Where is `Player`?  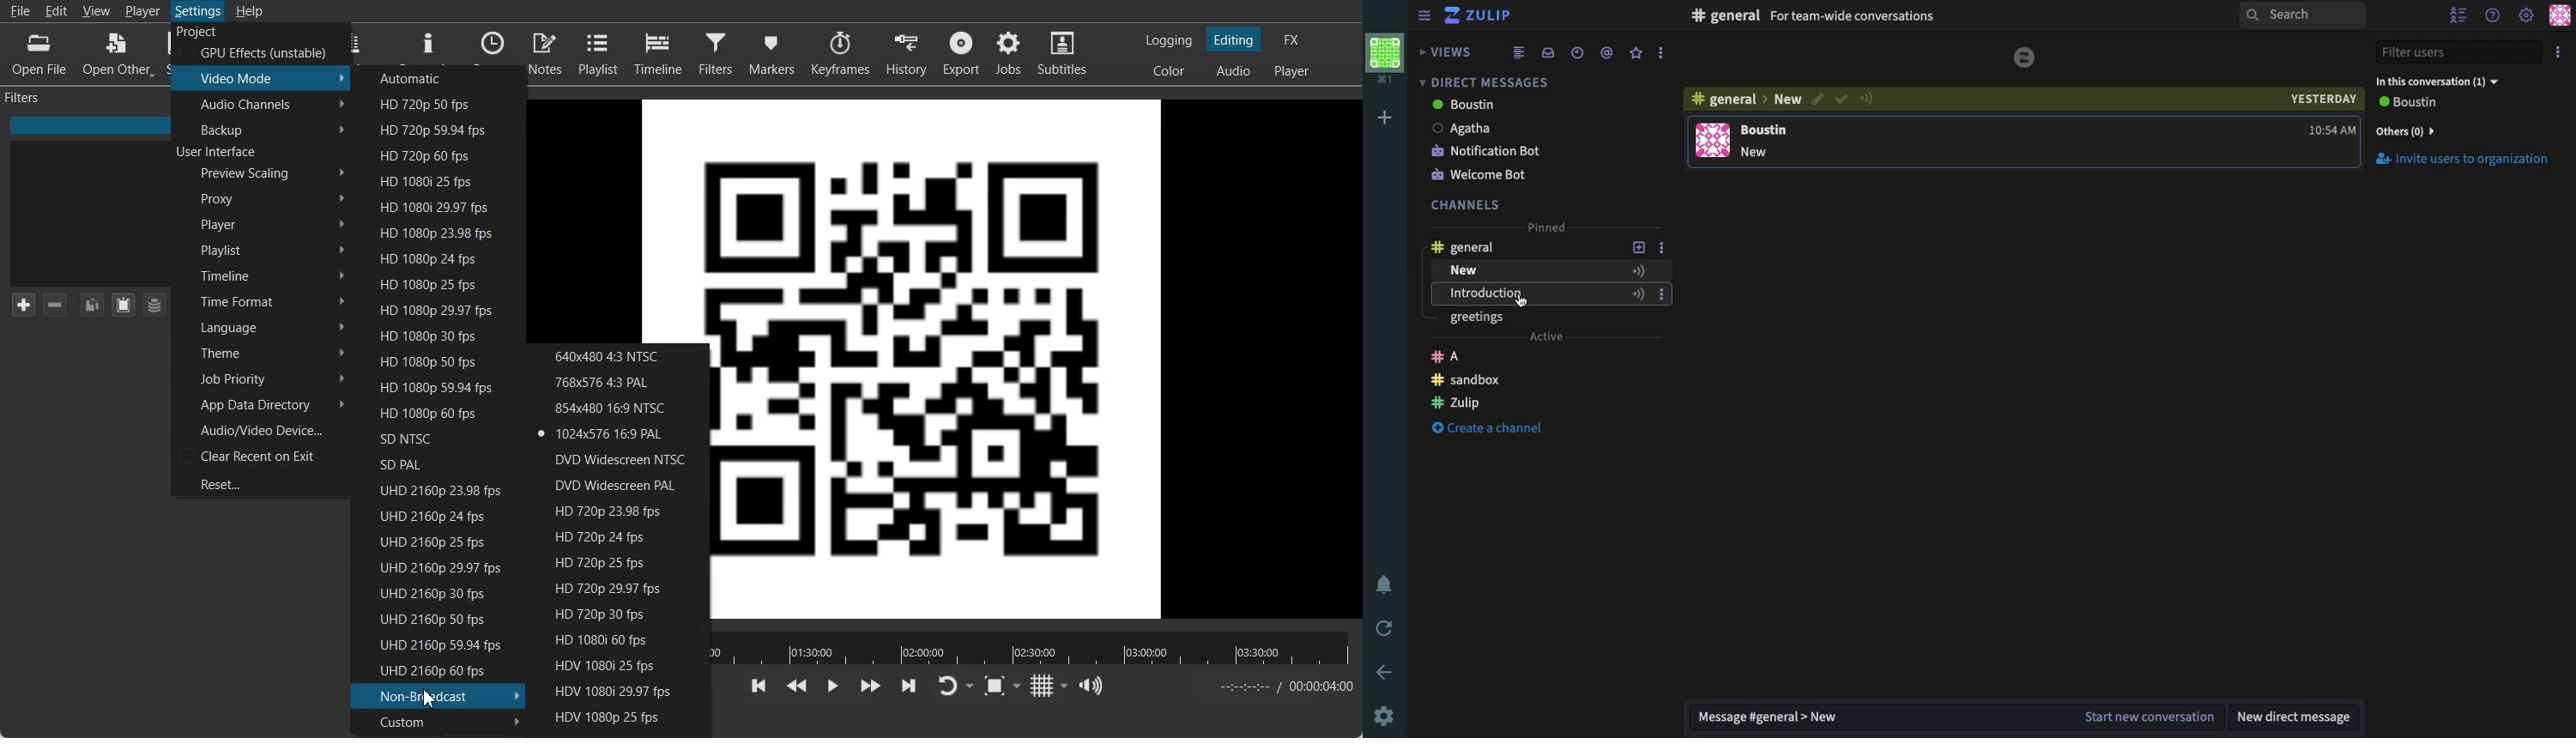
Player is located at coordinates (262, 224).